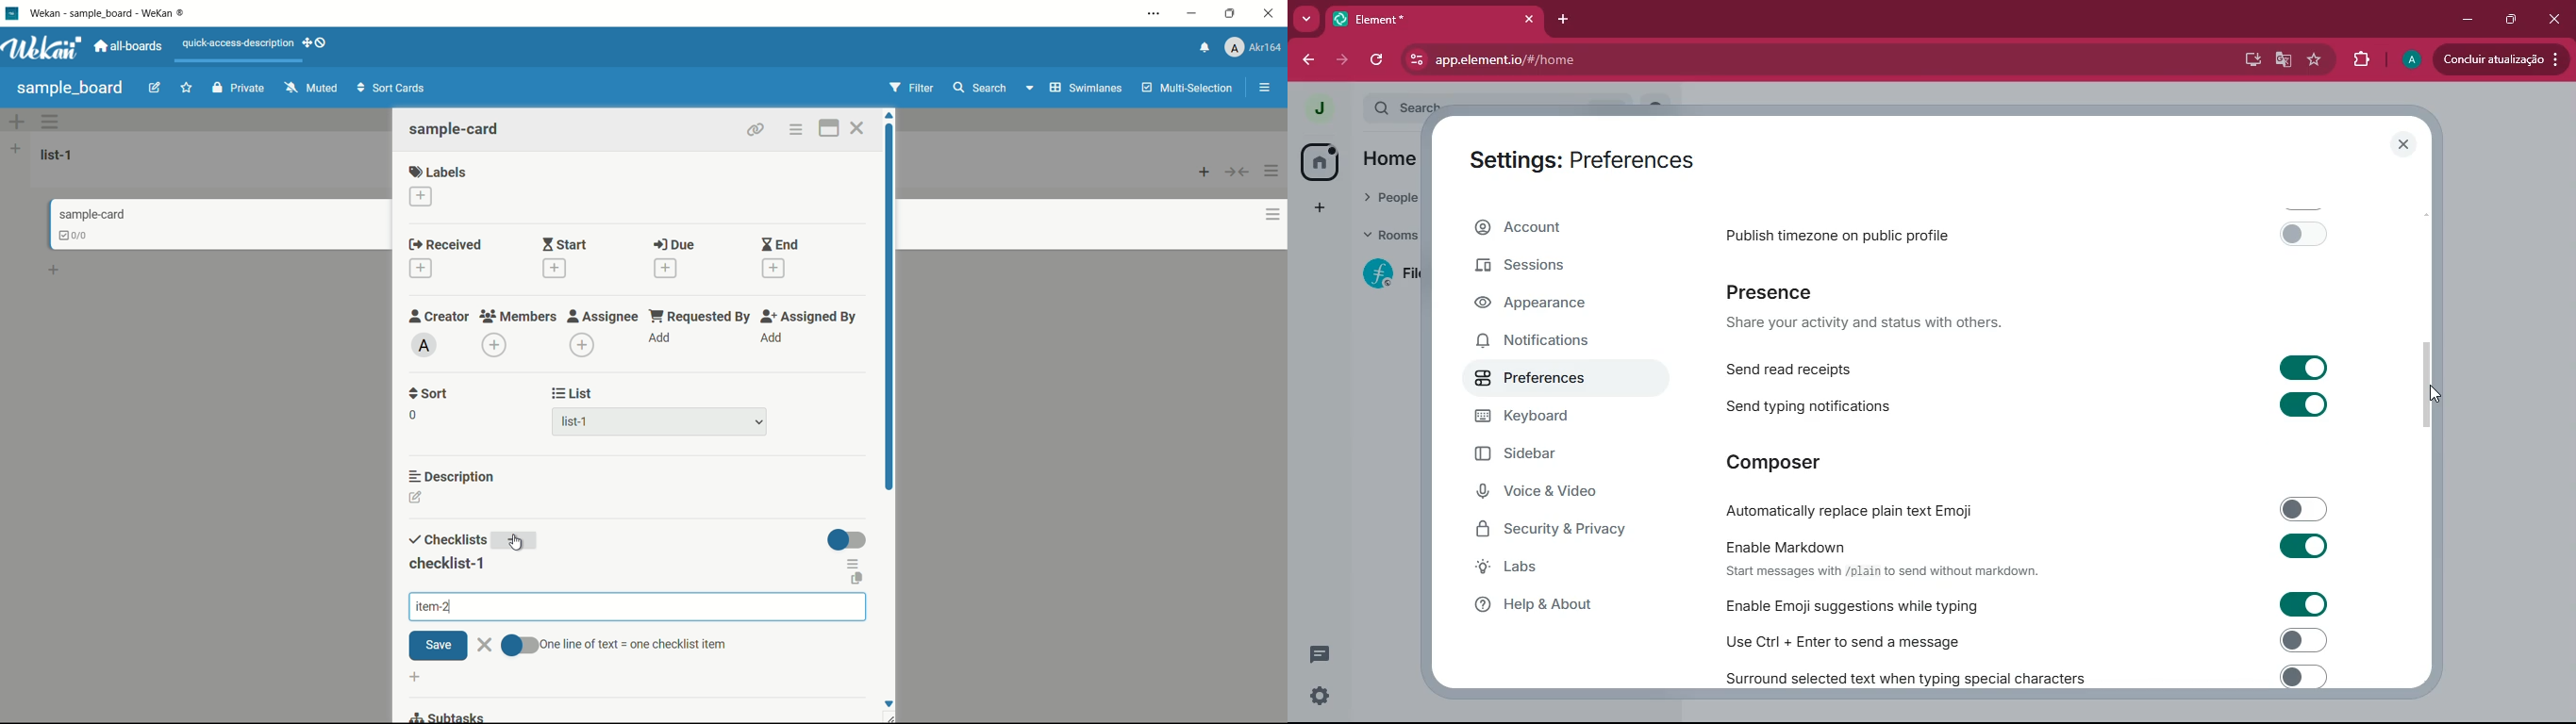 Image resolution: width=2576 pixels, height=728 pixels. Describe the element at coordinates (446, 716) in the screenshot. I see `subtasks` at that location.